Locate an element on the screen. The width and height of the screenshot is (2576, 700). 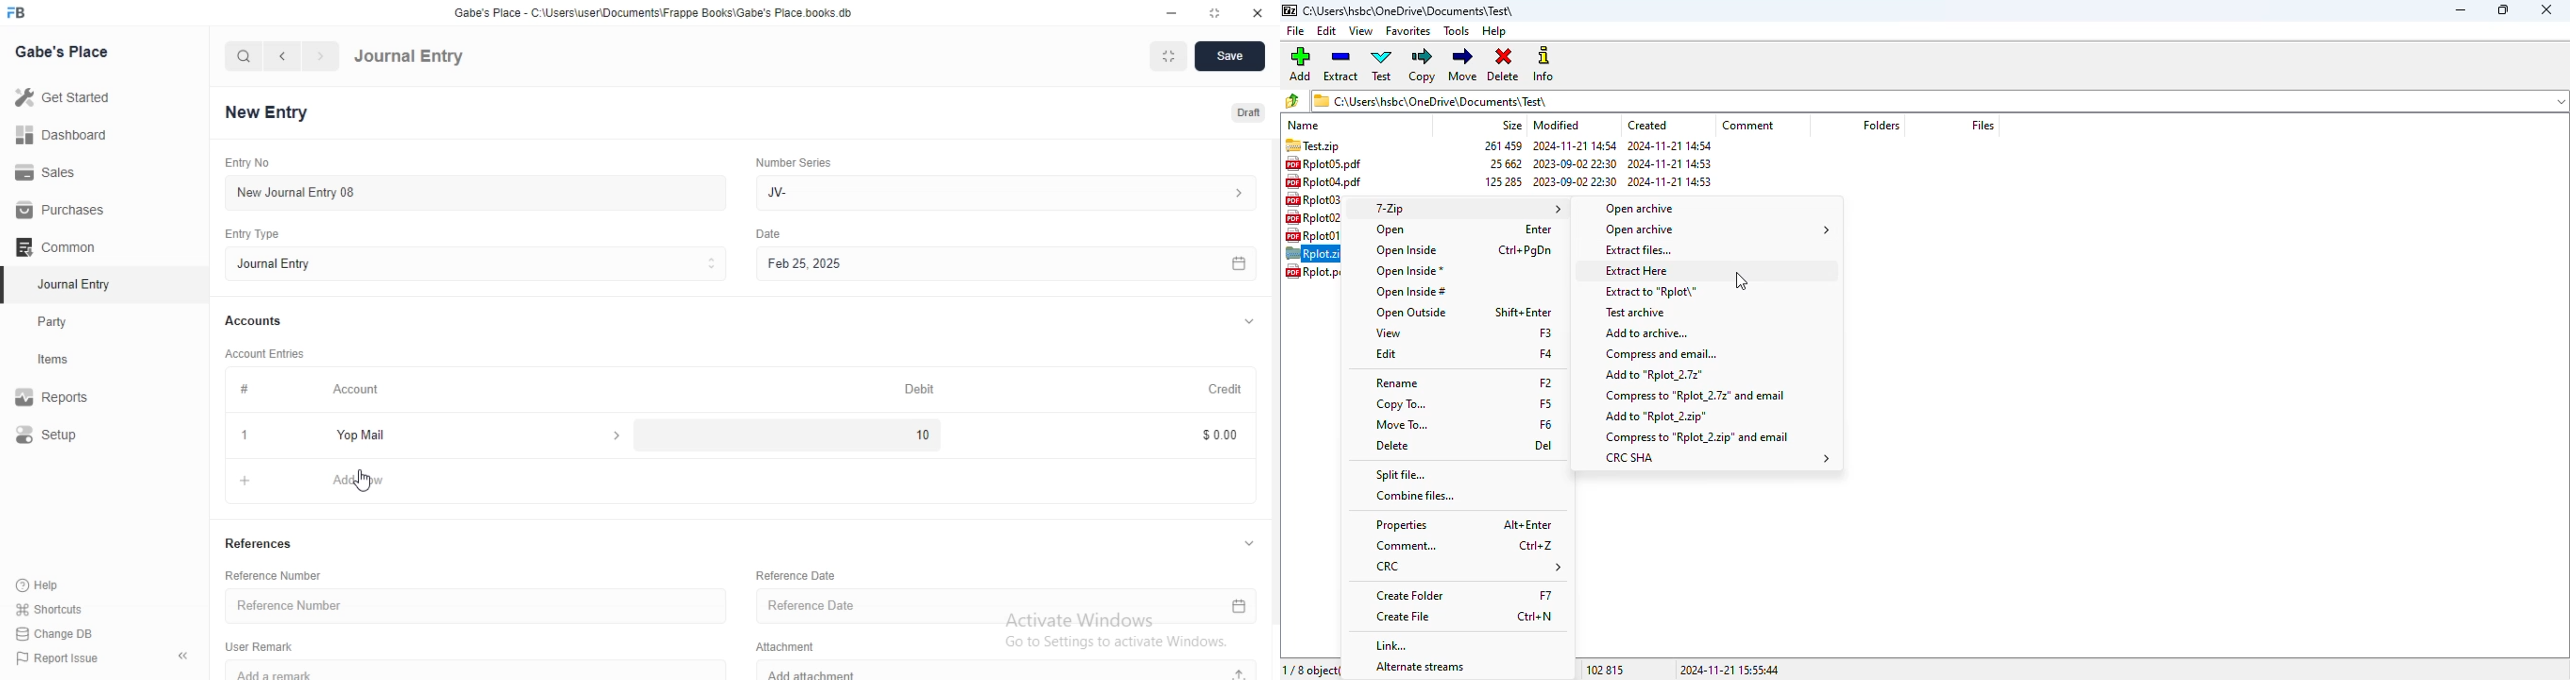
files is located at coordinates (1984, 125).